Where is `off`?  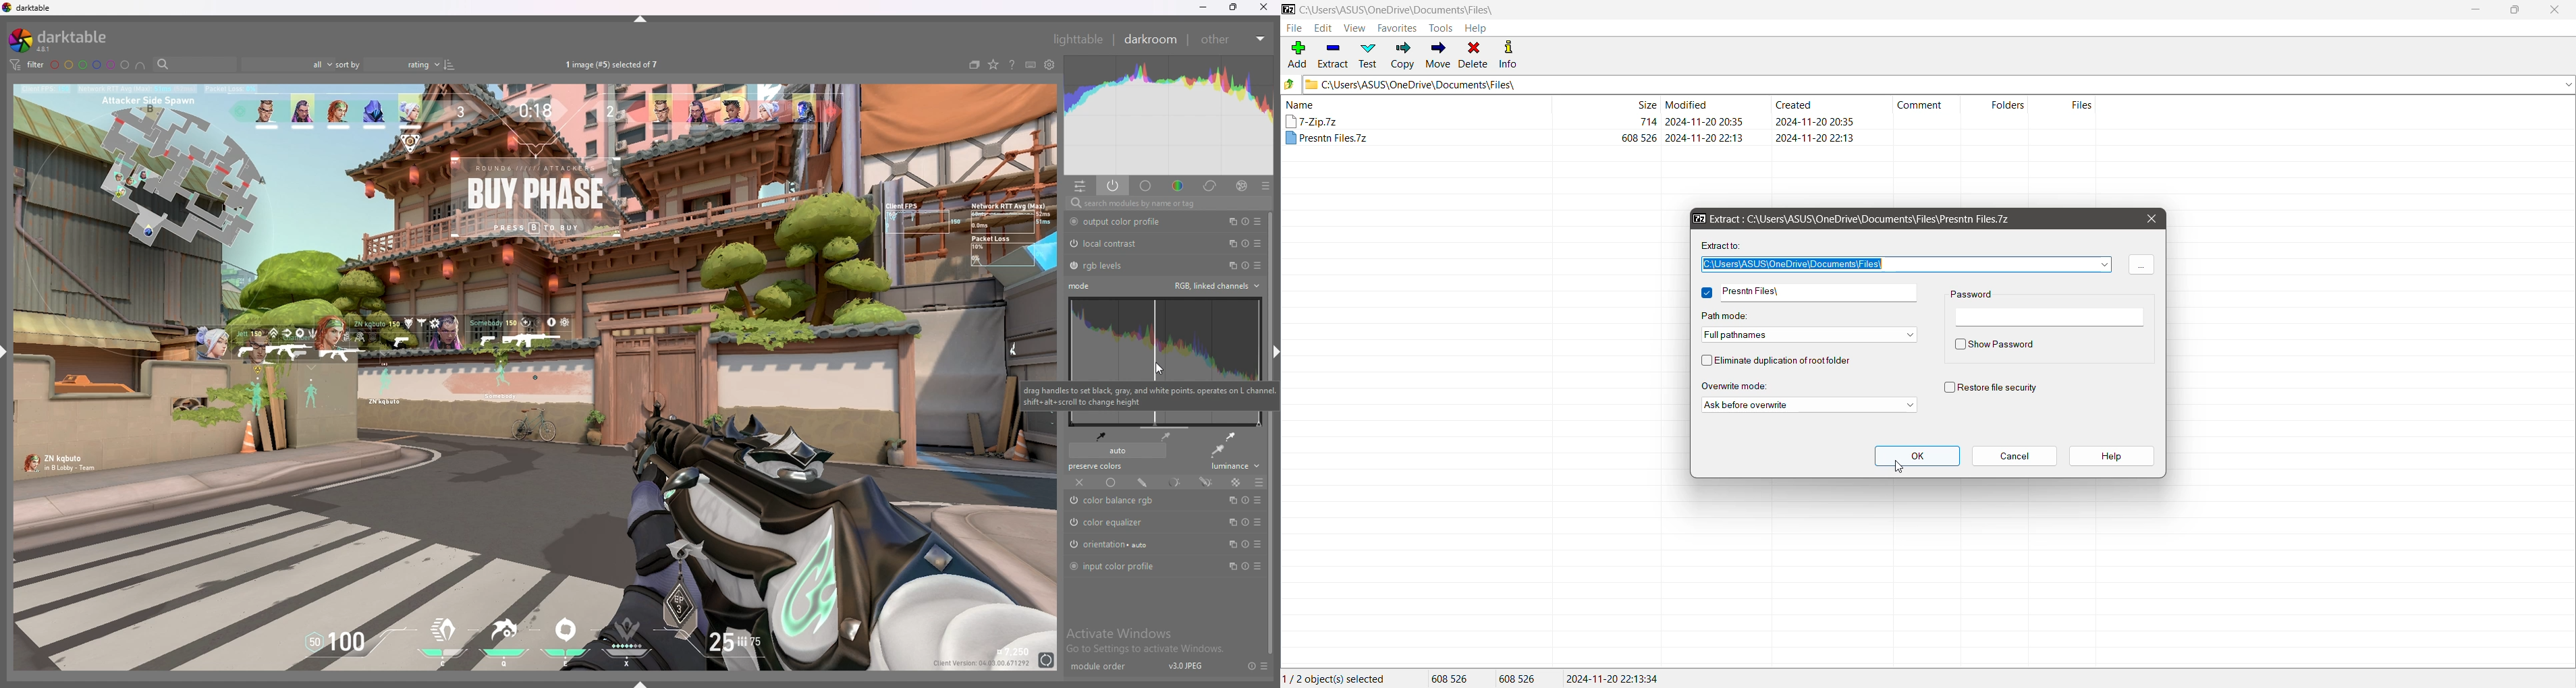 off is located at coordinates (1081, 483).